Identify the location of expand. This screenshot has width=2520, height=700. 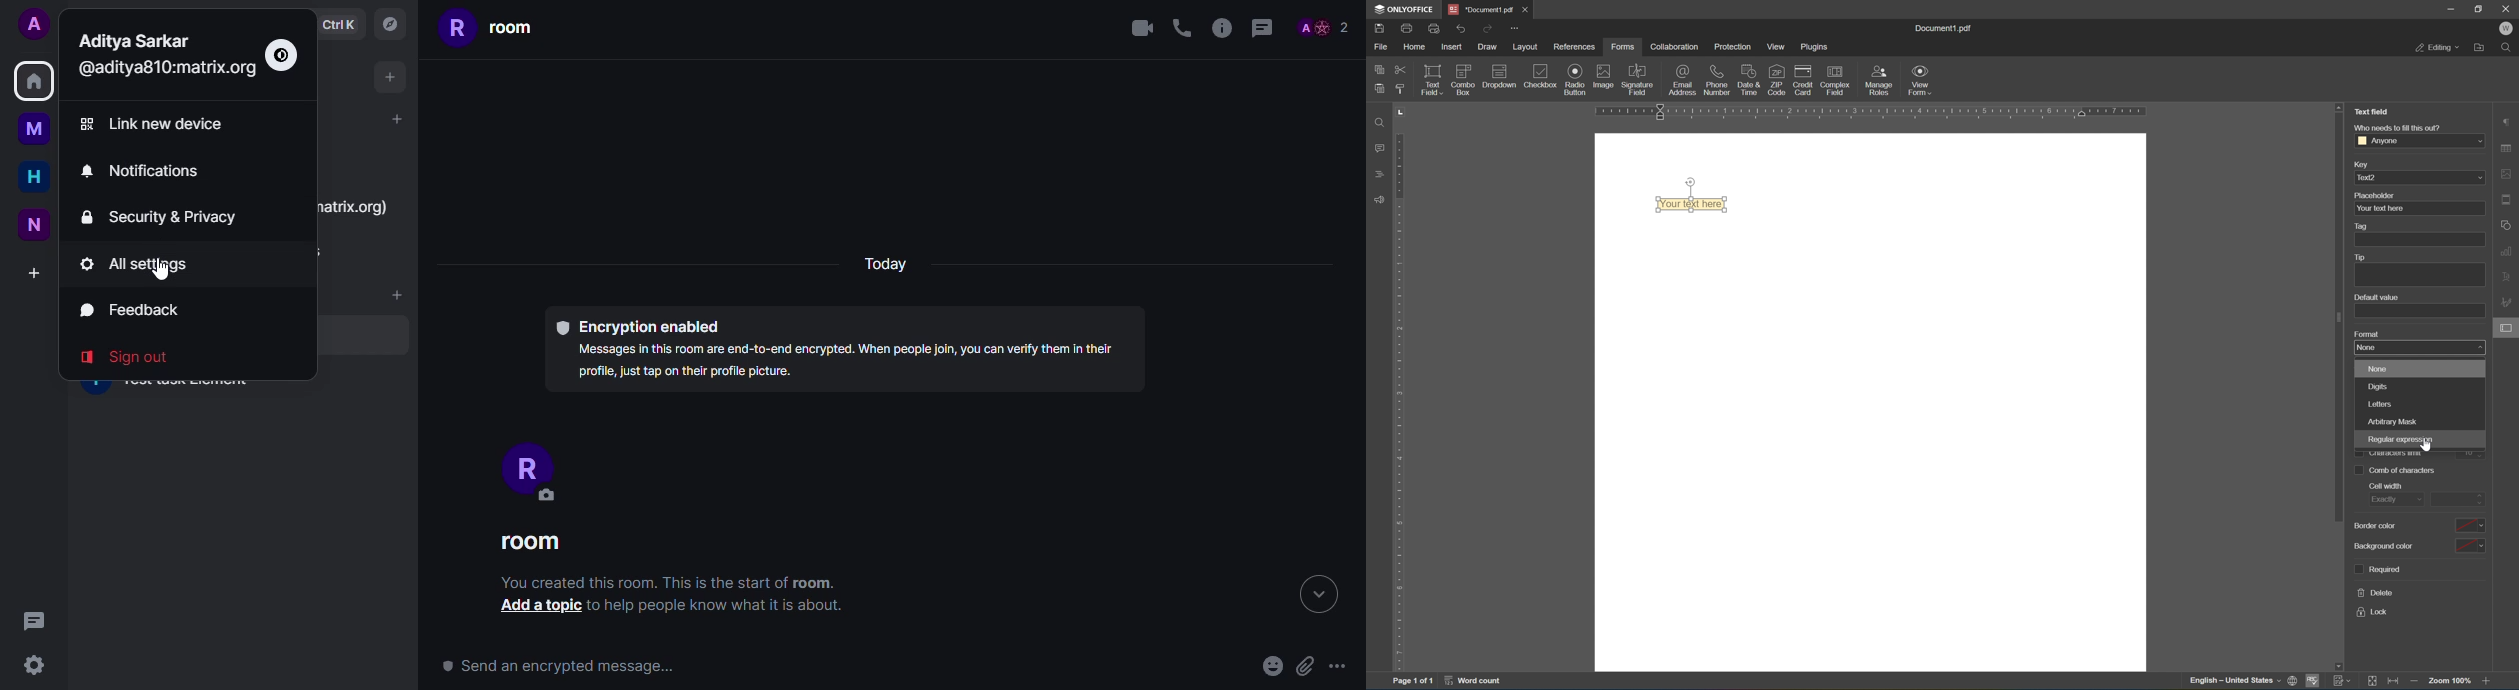
(1317, 595).